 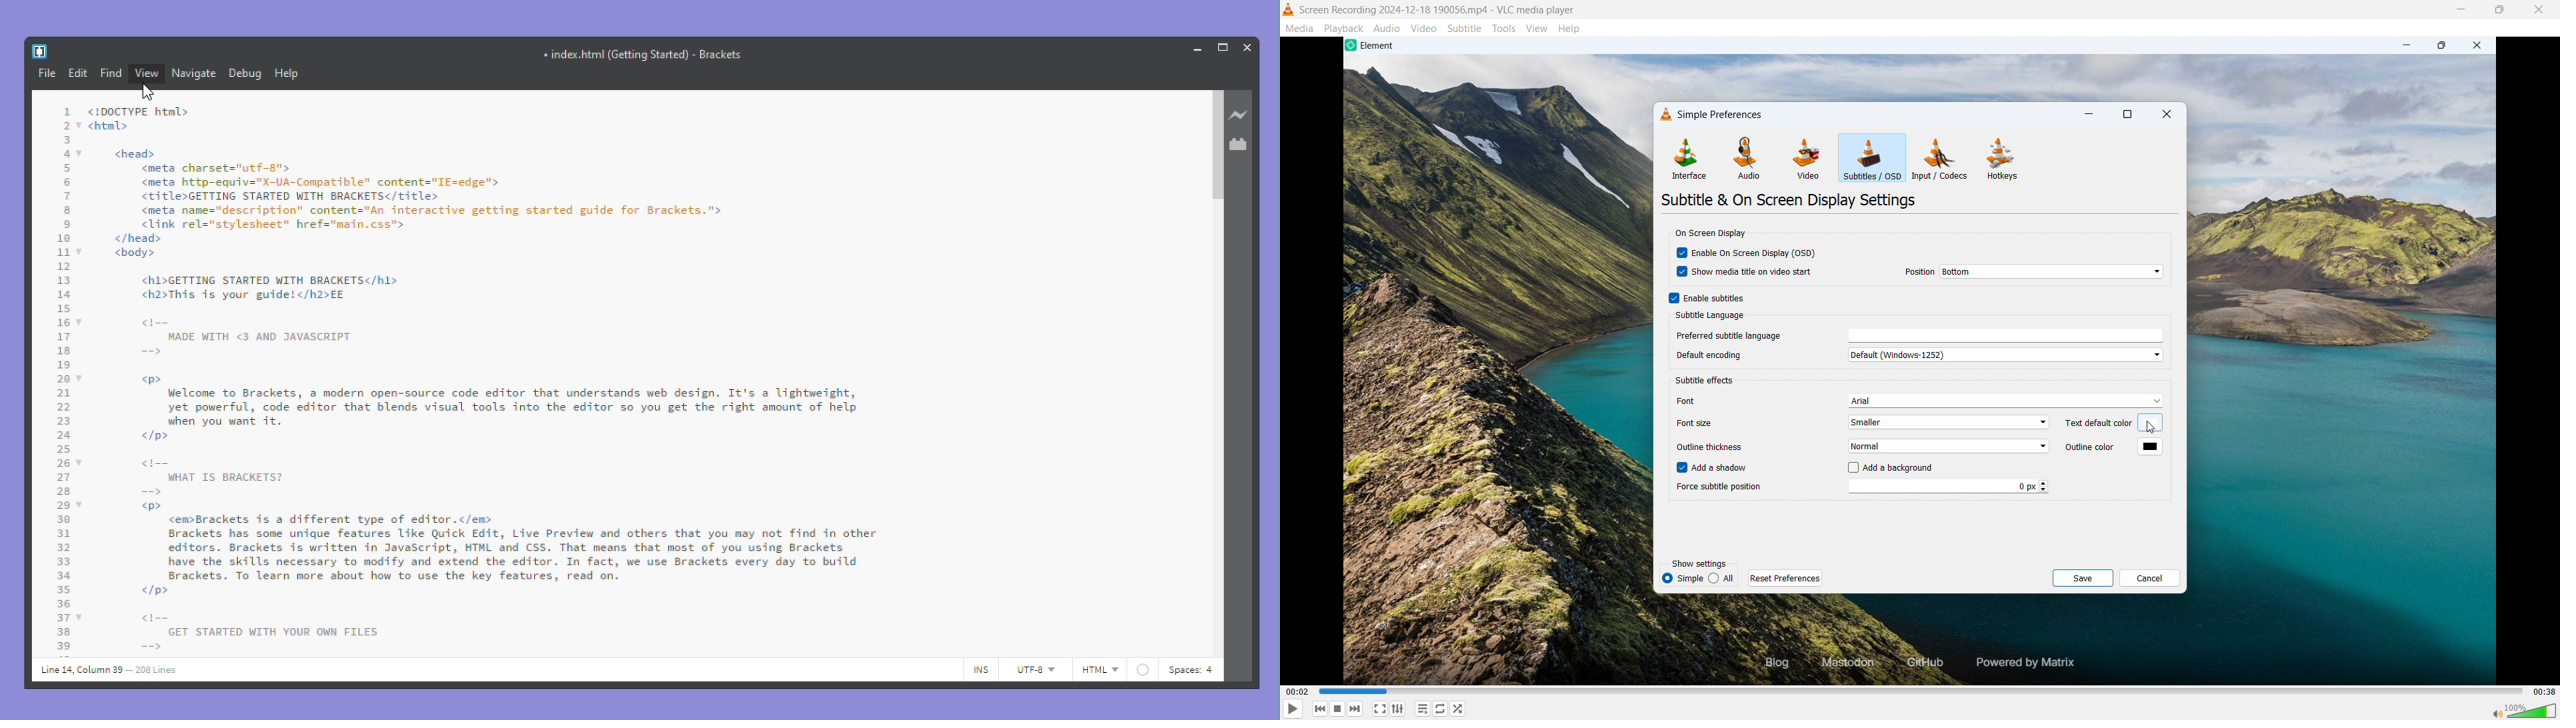 What do you see at coordinates (39, 51) in the screenshot?
I see `Brackets logo` at bounding box center [39, 51].